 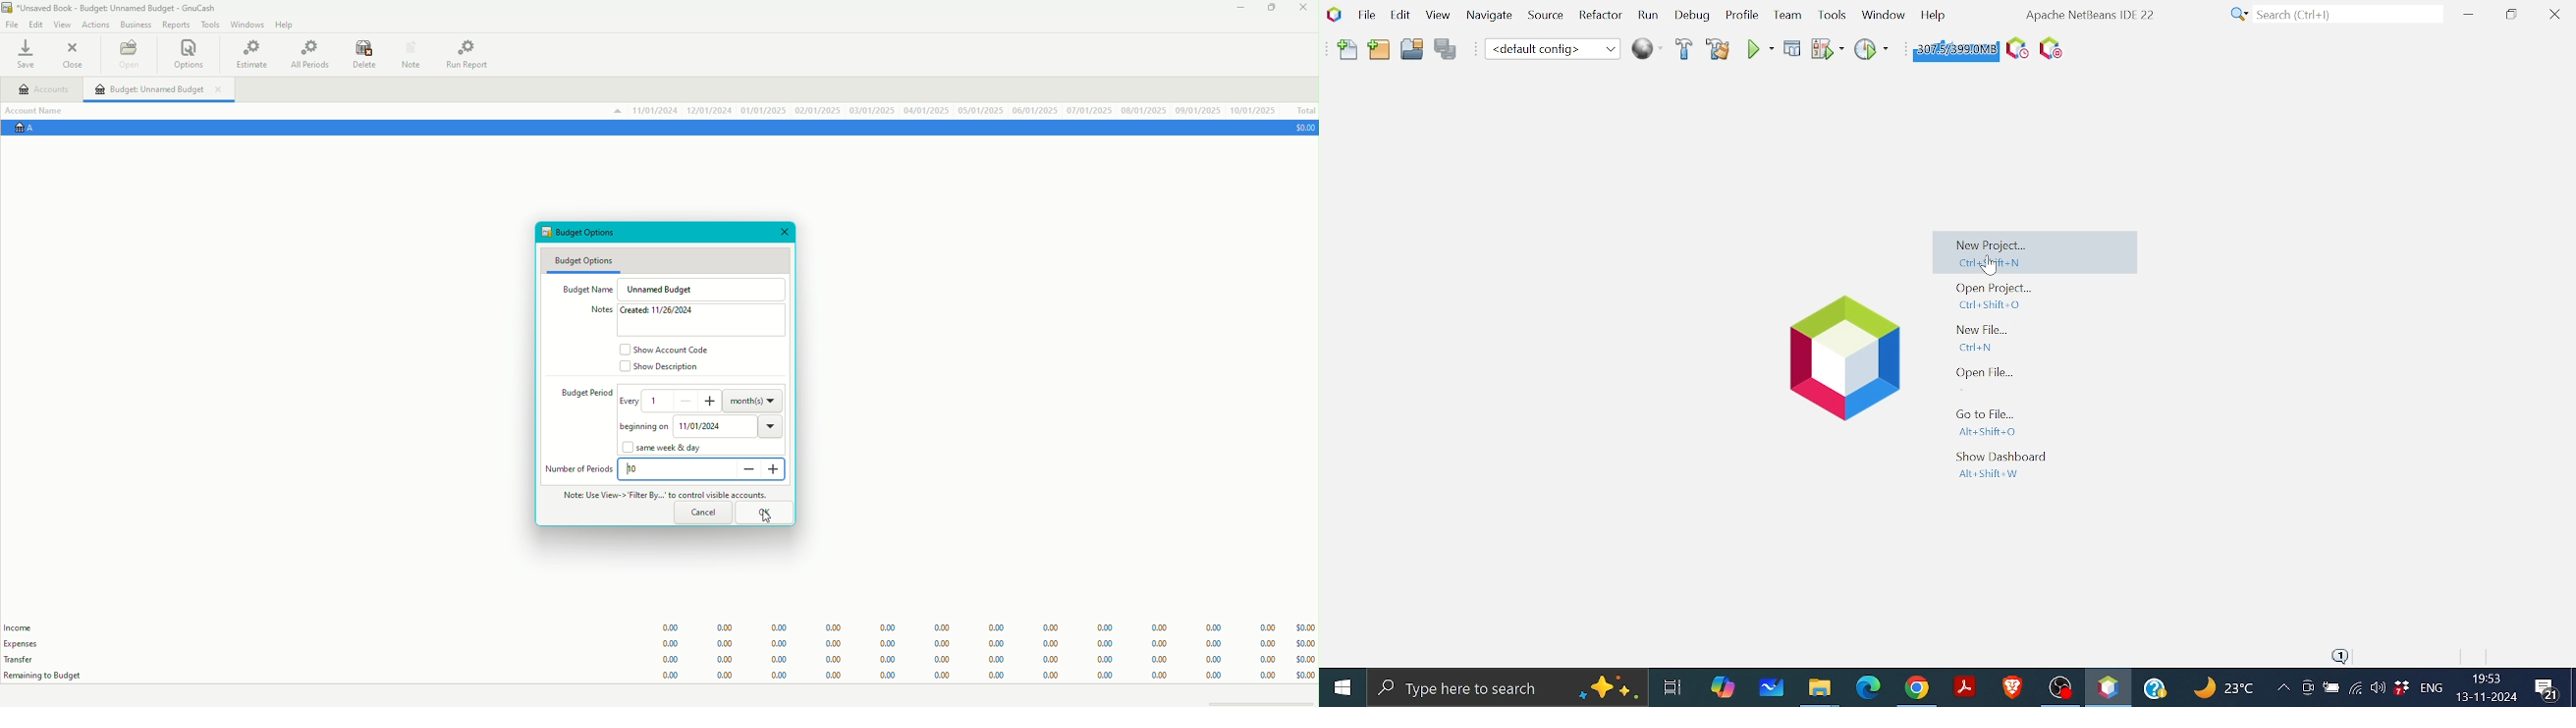 What do you see at coordinates (771, 518) in the screenshot?
I see `cursor` at bounding box center [771, 518].